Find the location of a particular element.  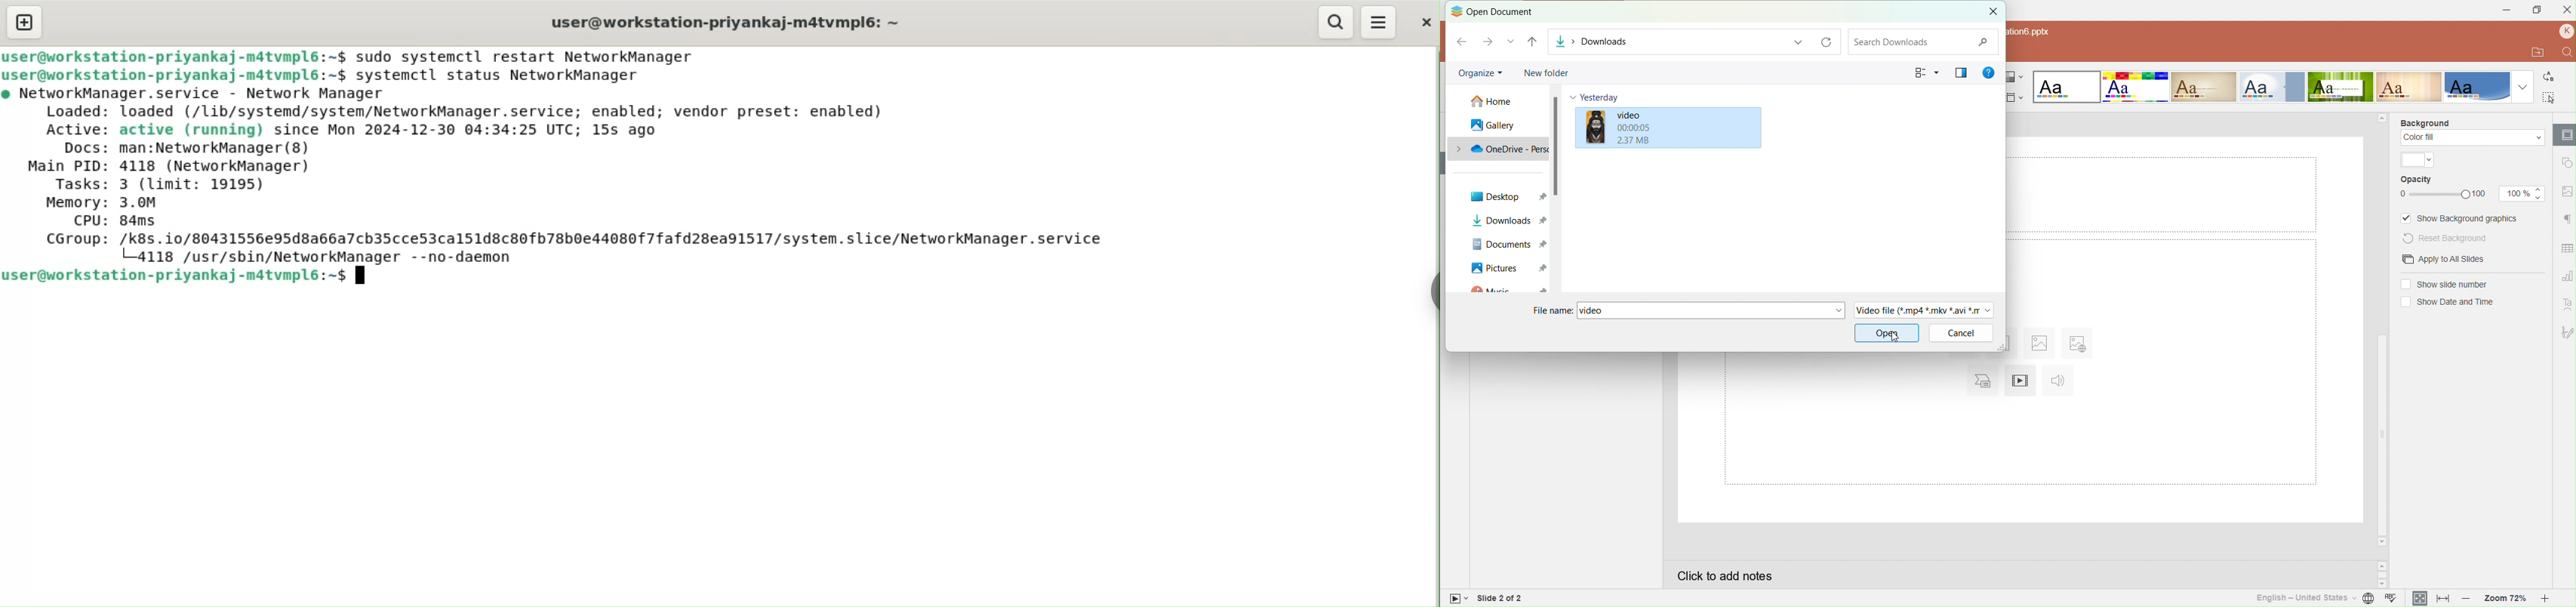

Select all is located at coordinates (2550, 96).